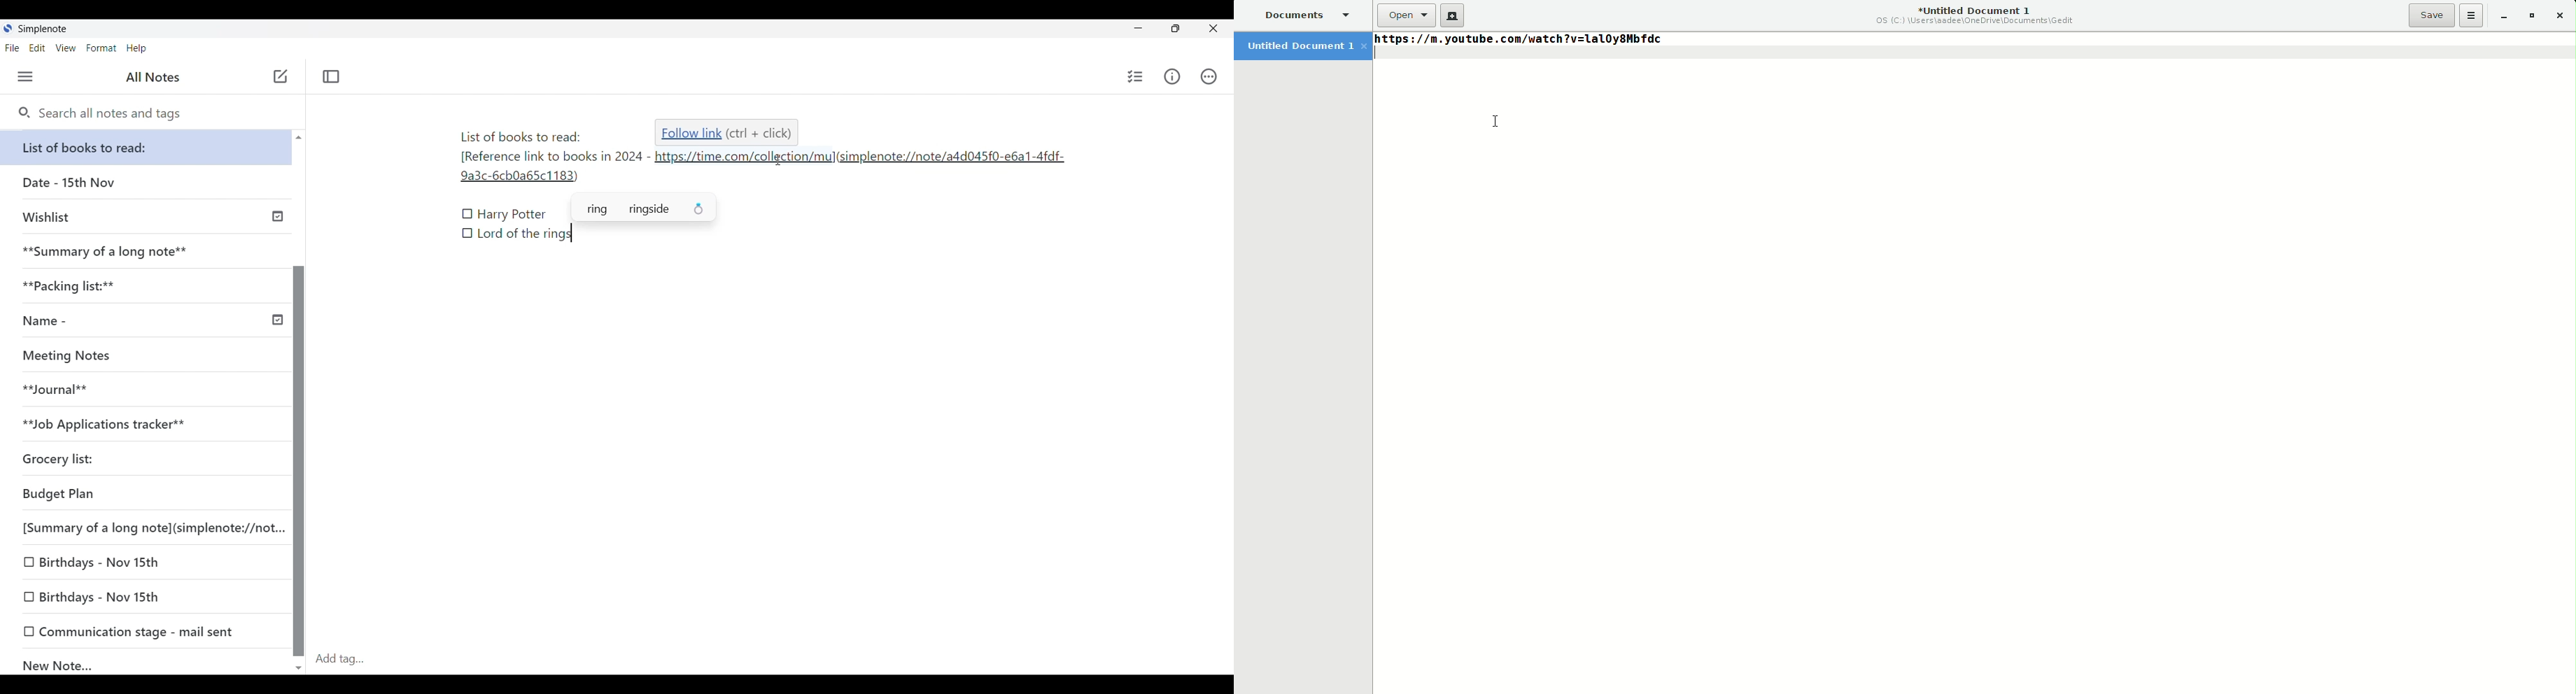 The image size is (2576, 700). I want to click on Lord of the rings, so click(525, 235).